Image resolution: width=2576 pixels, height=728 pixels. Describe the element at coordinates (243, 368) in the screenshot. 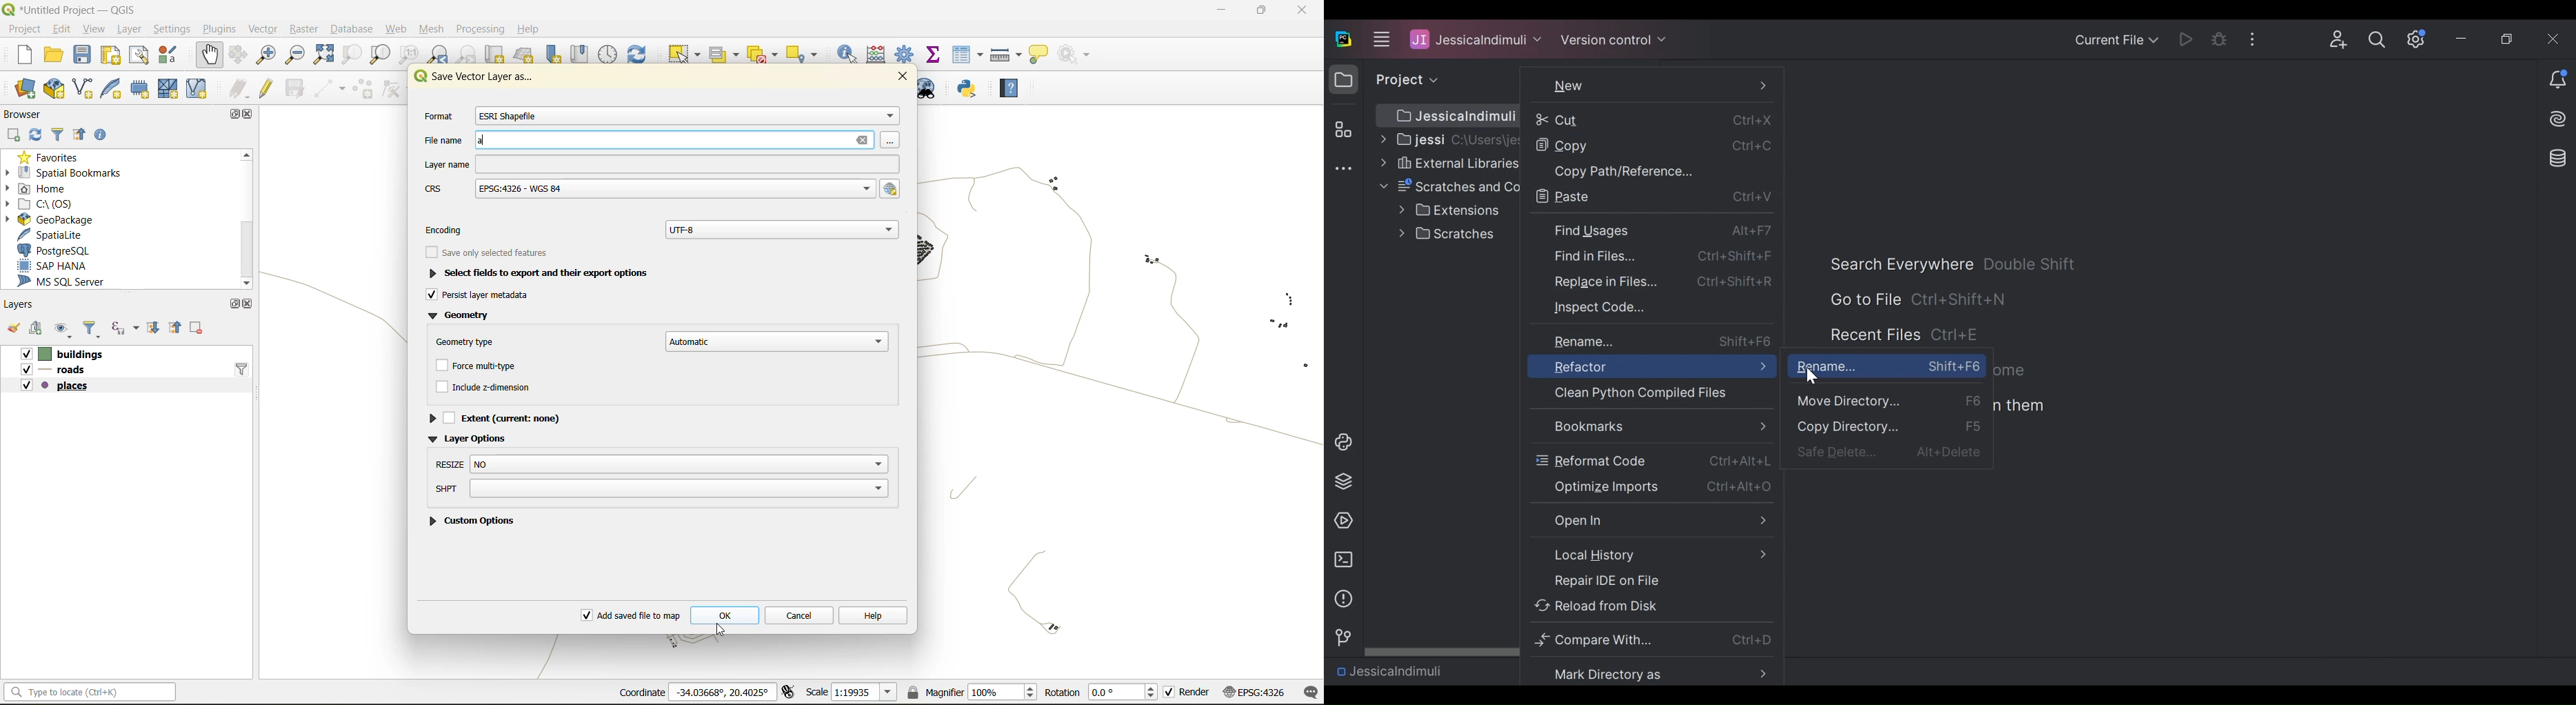

I see `filter` at that location.